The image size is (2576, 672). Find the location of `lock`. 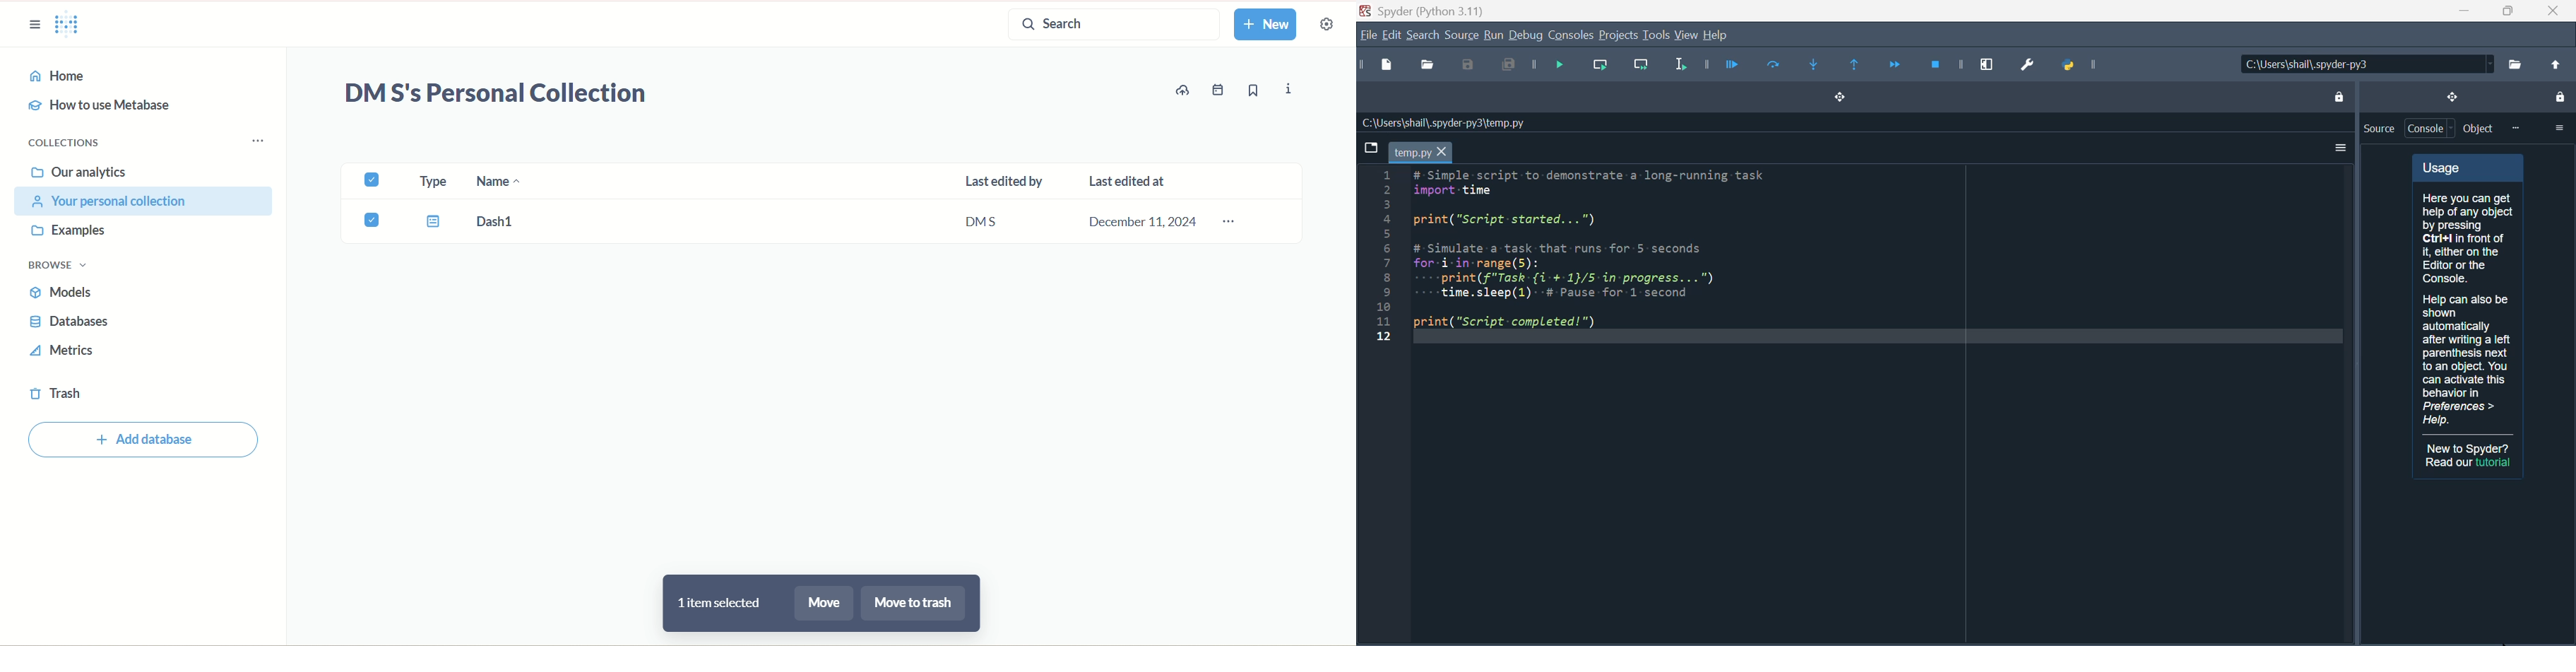

lock is located at coordinates (2338, 95).